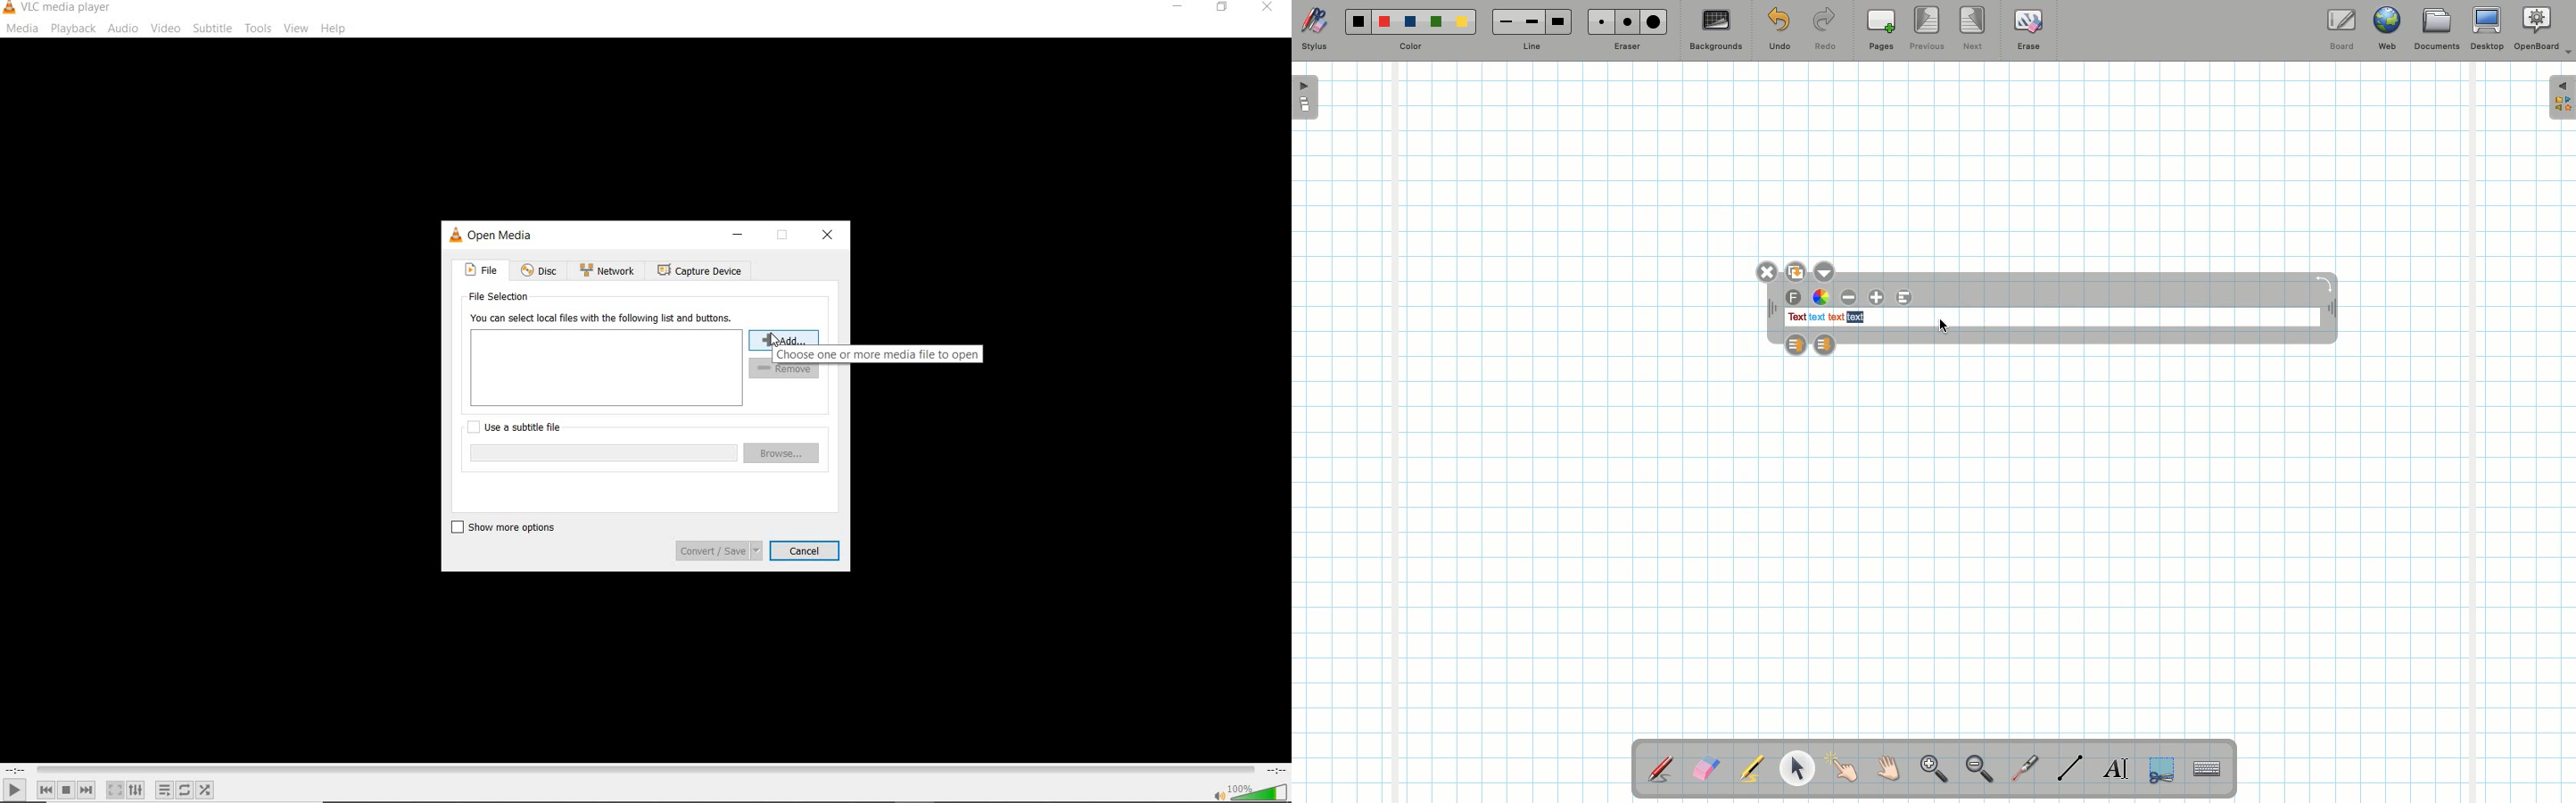  I want to click on Previous, so click(1928, 29).